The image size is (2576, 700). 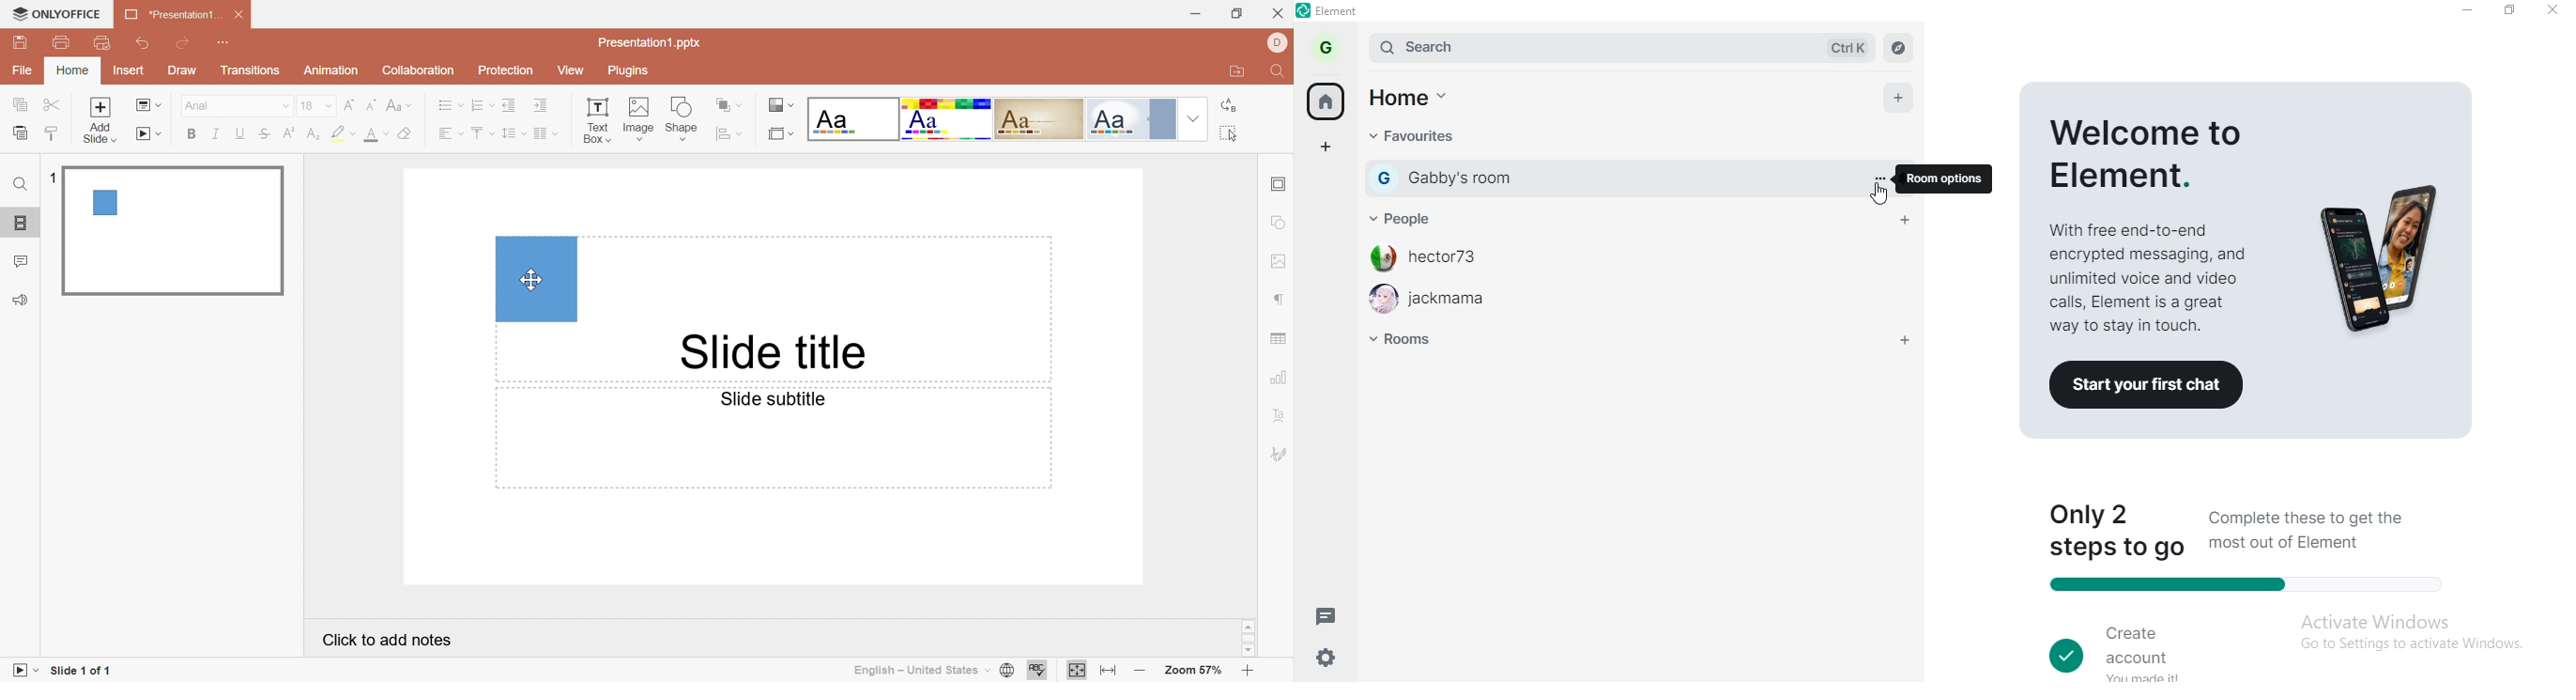 What do you see at coordinates (1078, 673) in the screenshot?
I see `Fit to slide` at bounding box center [1078, 673].